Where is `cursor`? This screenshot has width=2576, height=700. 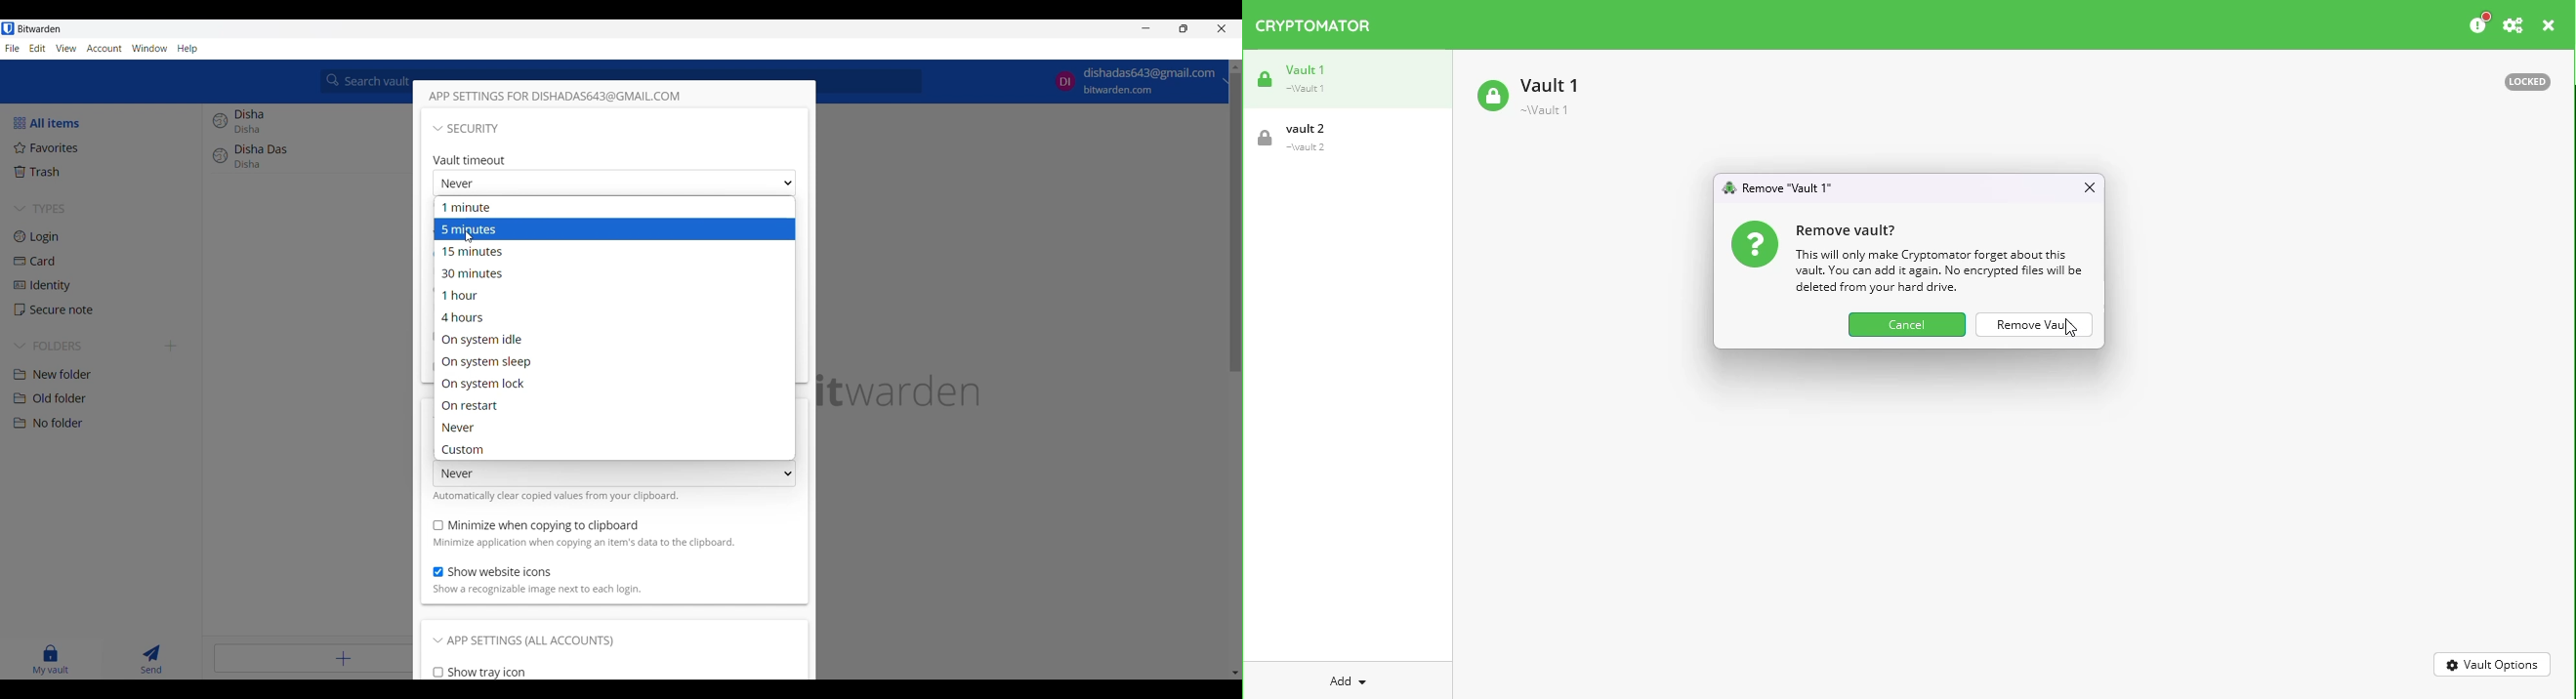 cursor is located at coordinates (473, 234).